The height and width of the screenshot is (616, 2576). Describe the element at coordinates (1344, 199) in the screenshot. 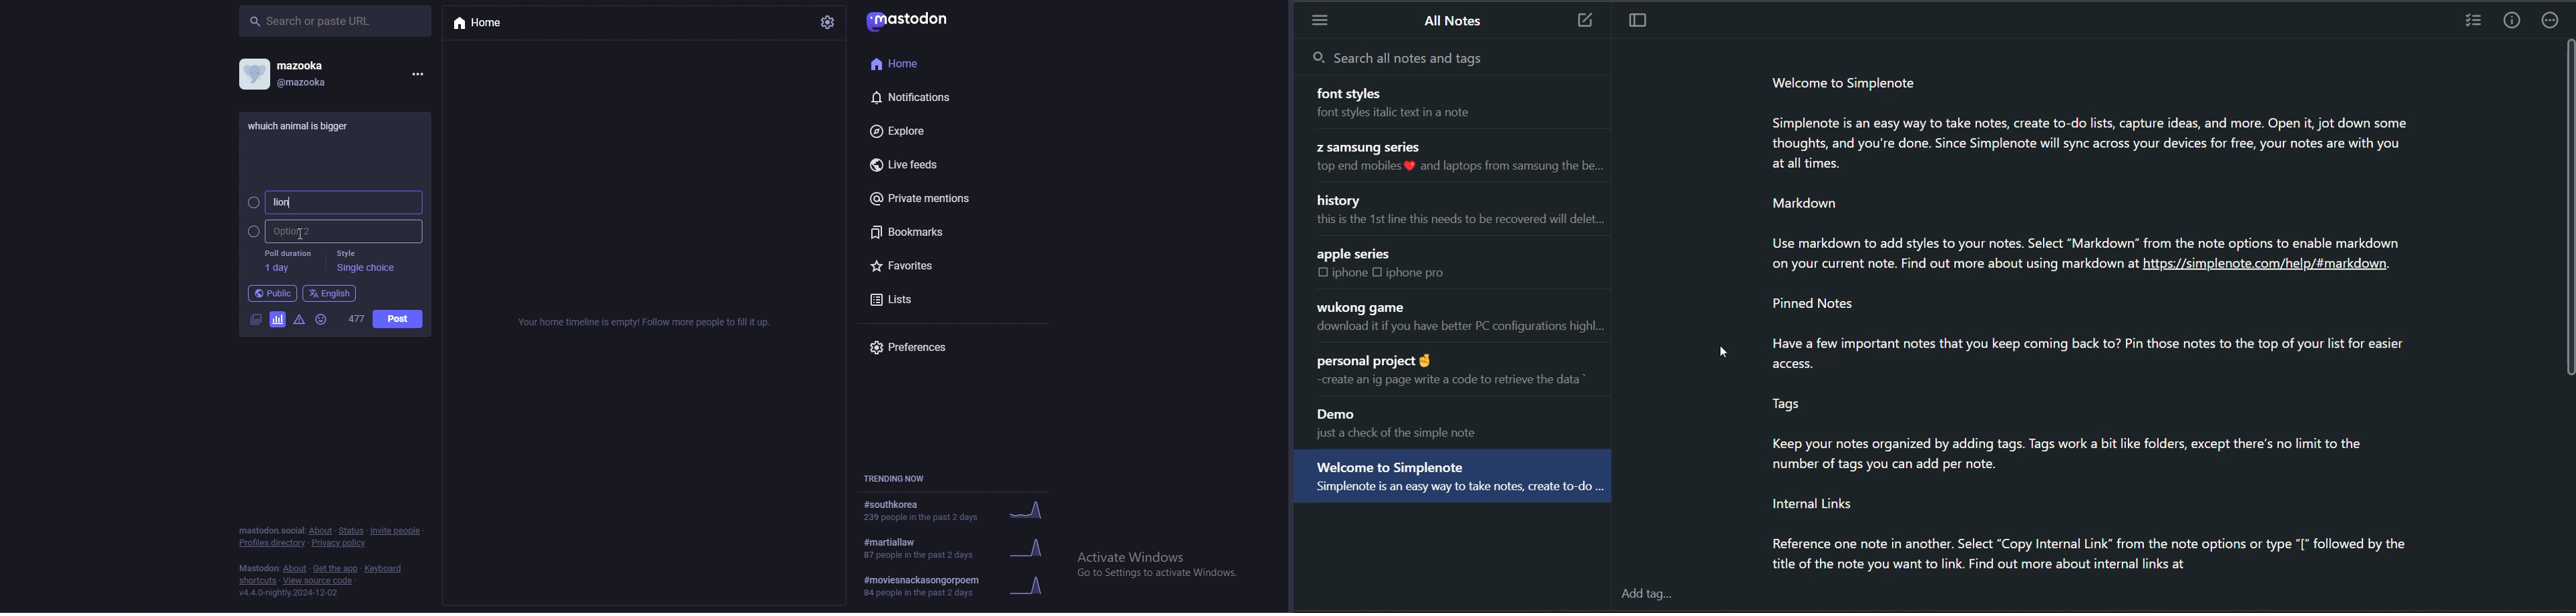

I see `history` at that location.